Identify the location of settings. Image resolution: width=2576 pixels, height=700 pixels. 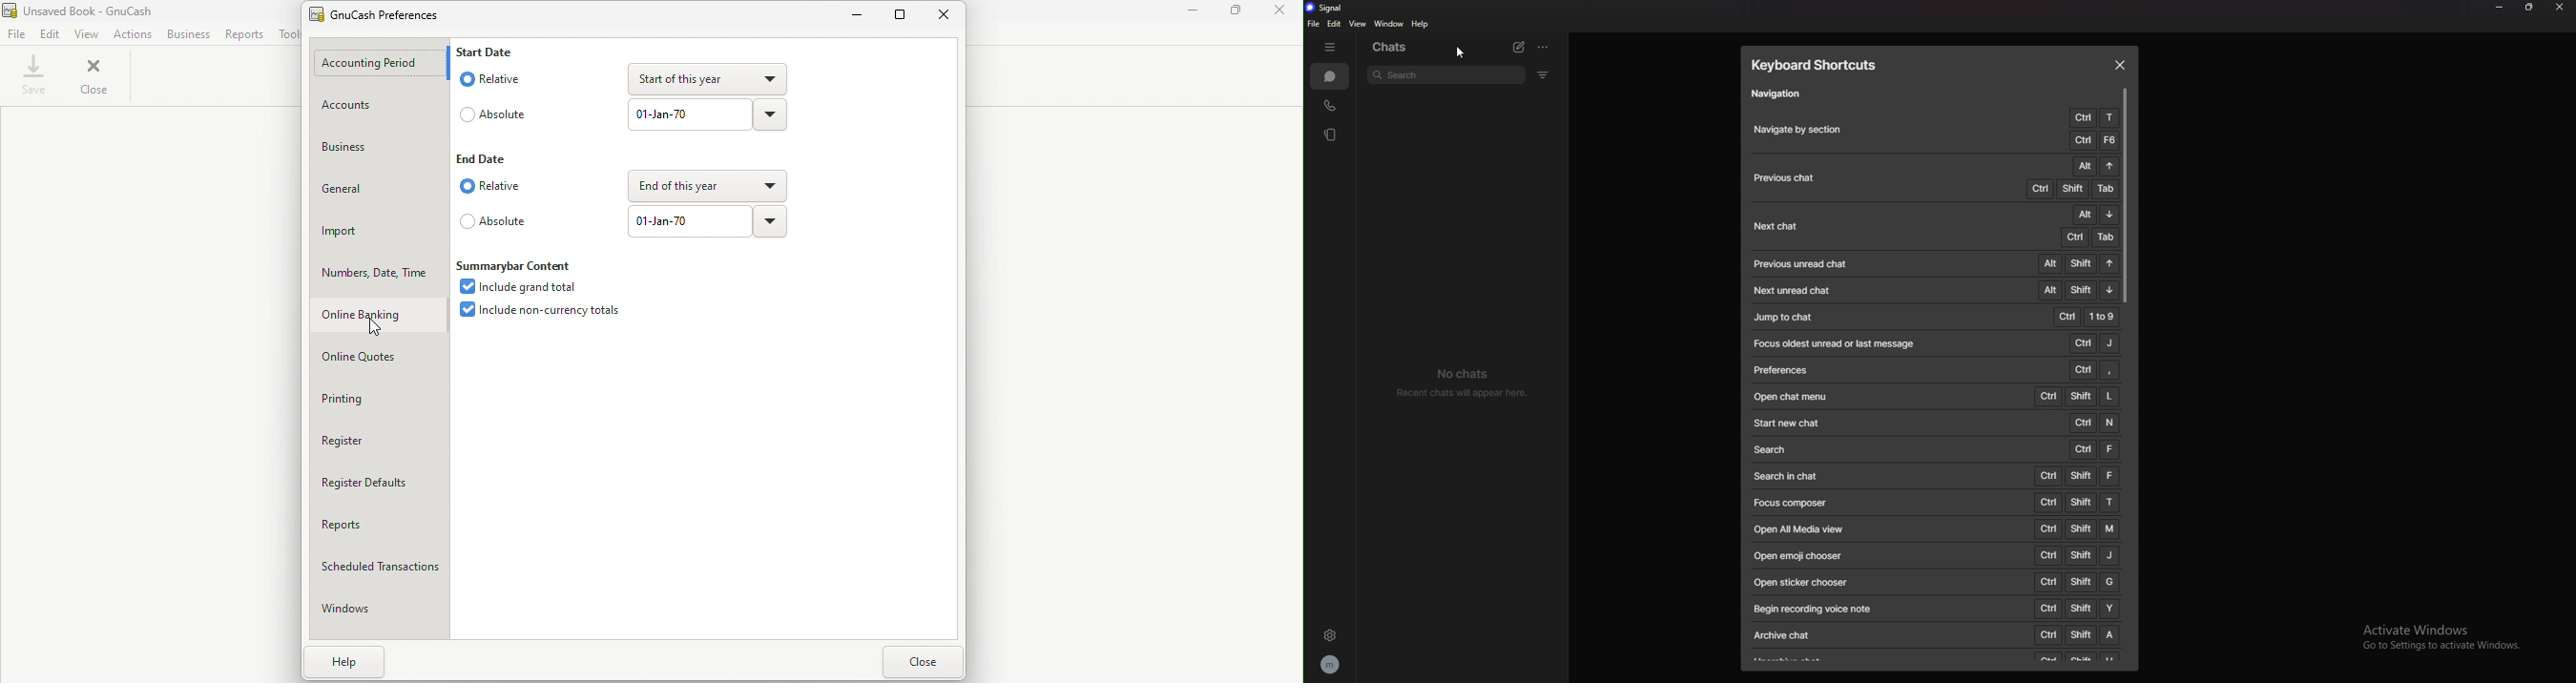
(1332, 635).